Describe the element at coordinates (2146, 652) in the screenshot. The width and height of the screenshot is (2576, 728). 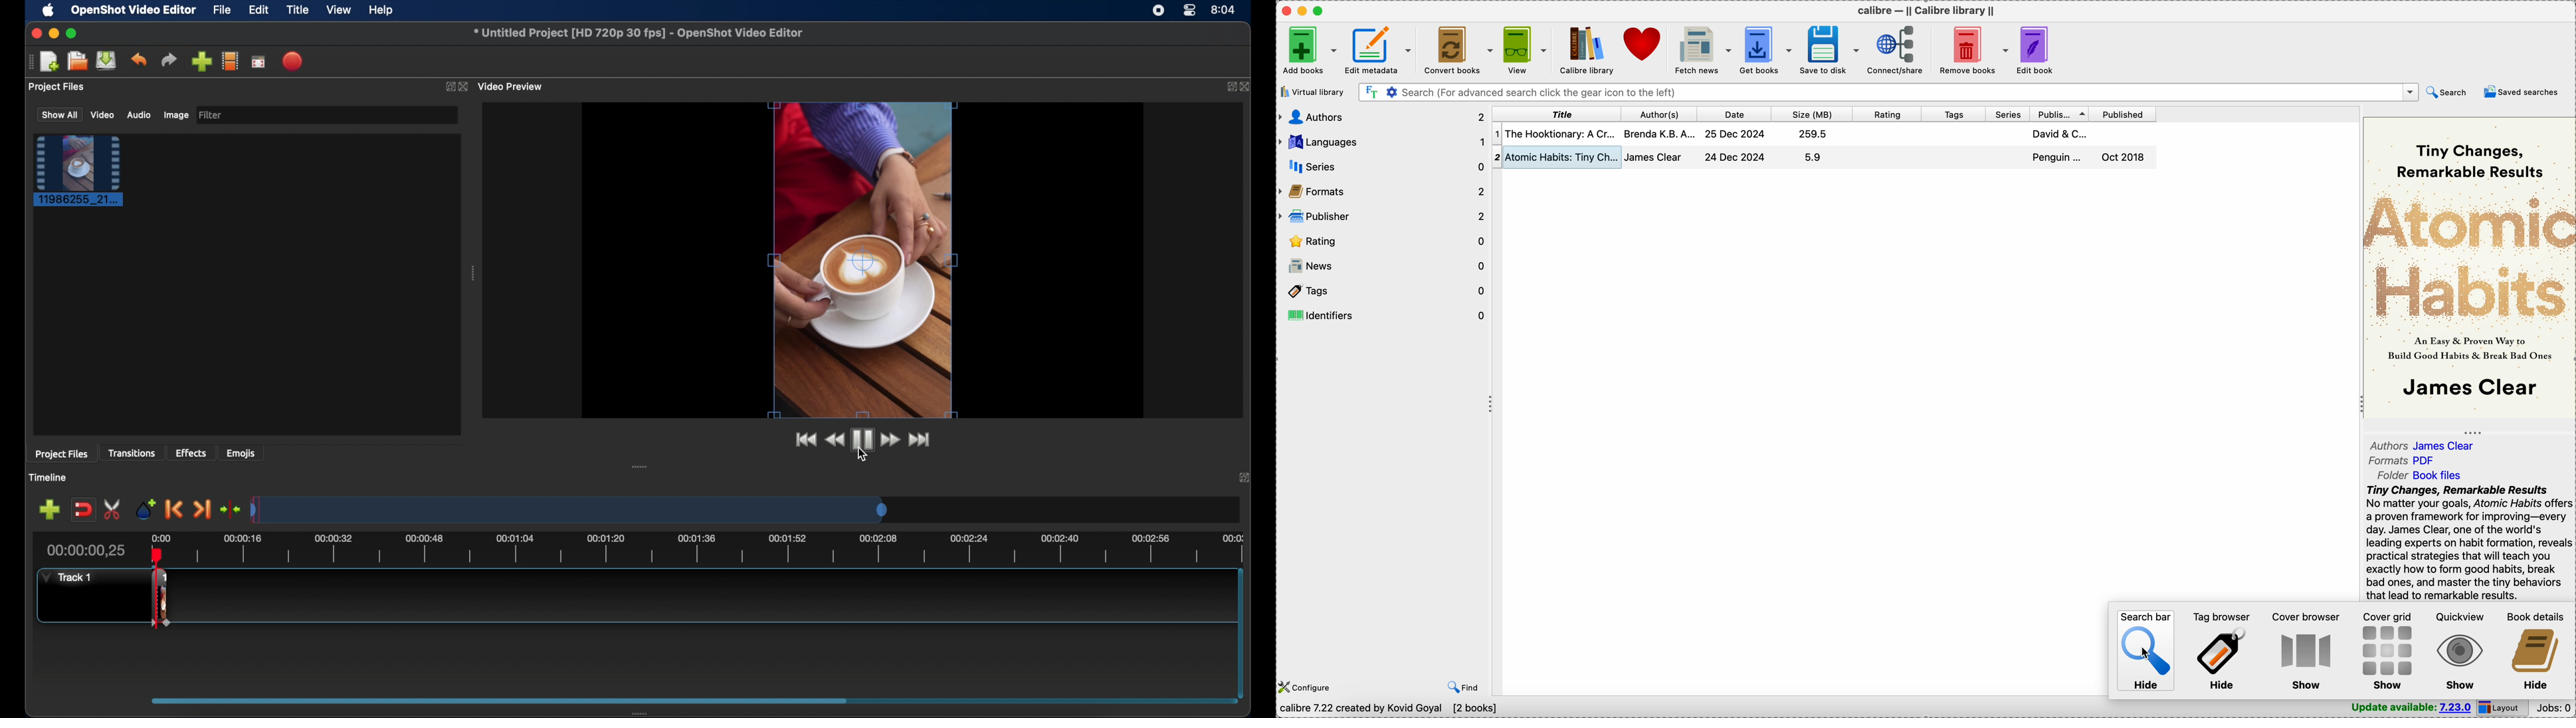
I see `hide search bar` at that location.